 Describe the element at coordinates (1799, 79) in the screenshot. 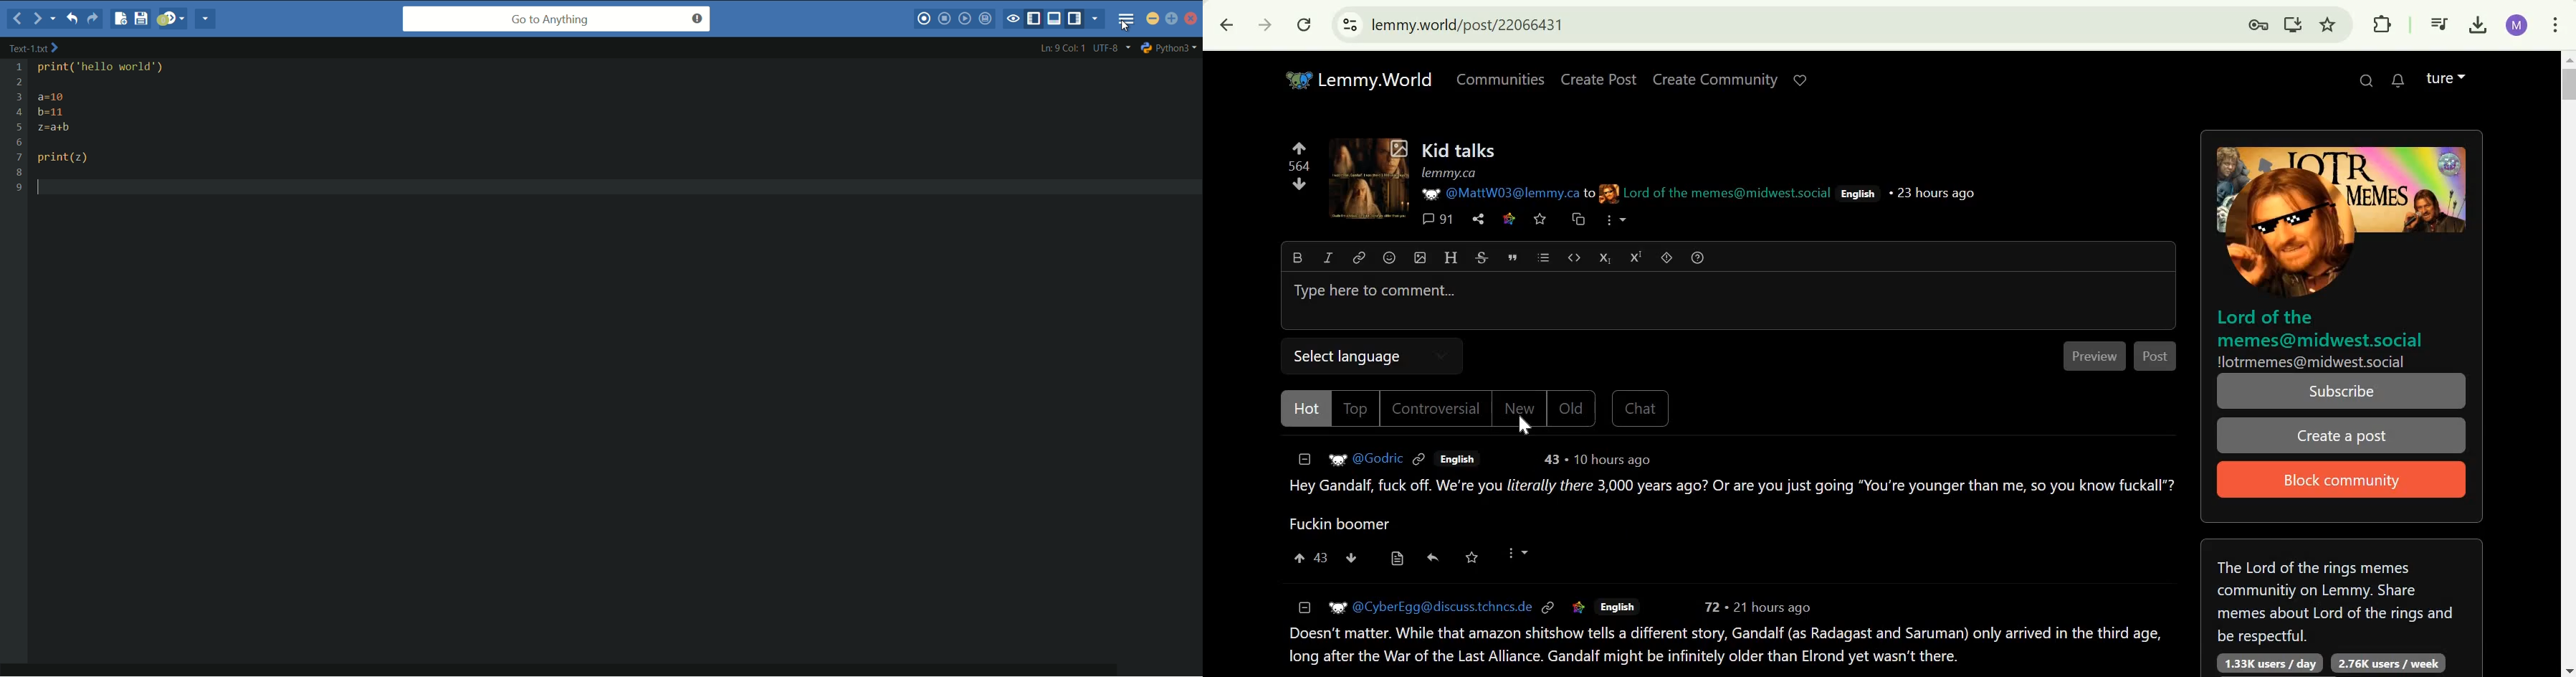

I see `support lemmy` at that location.